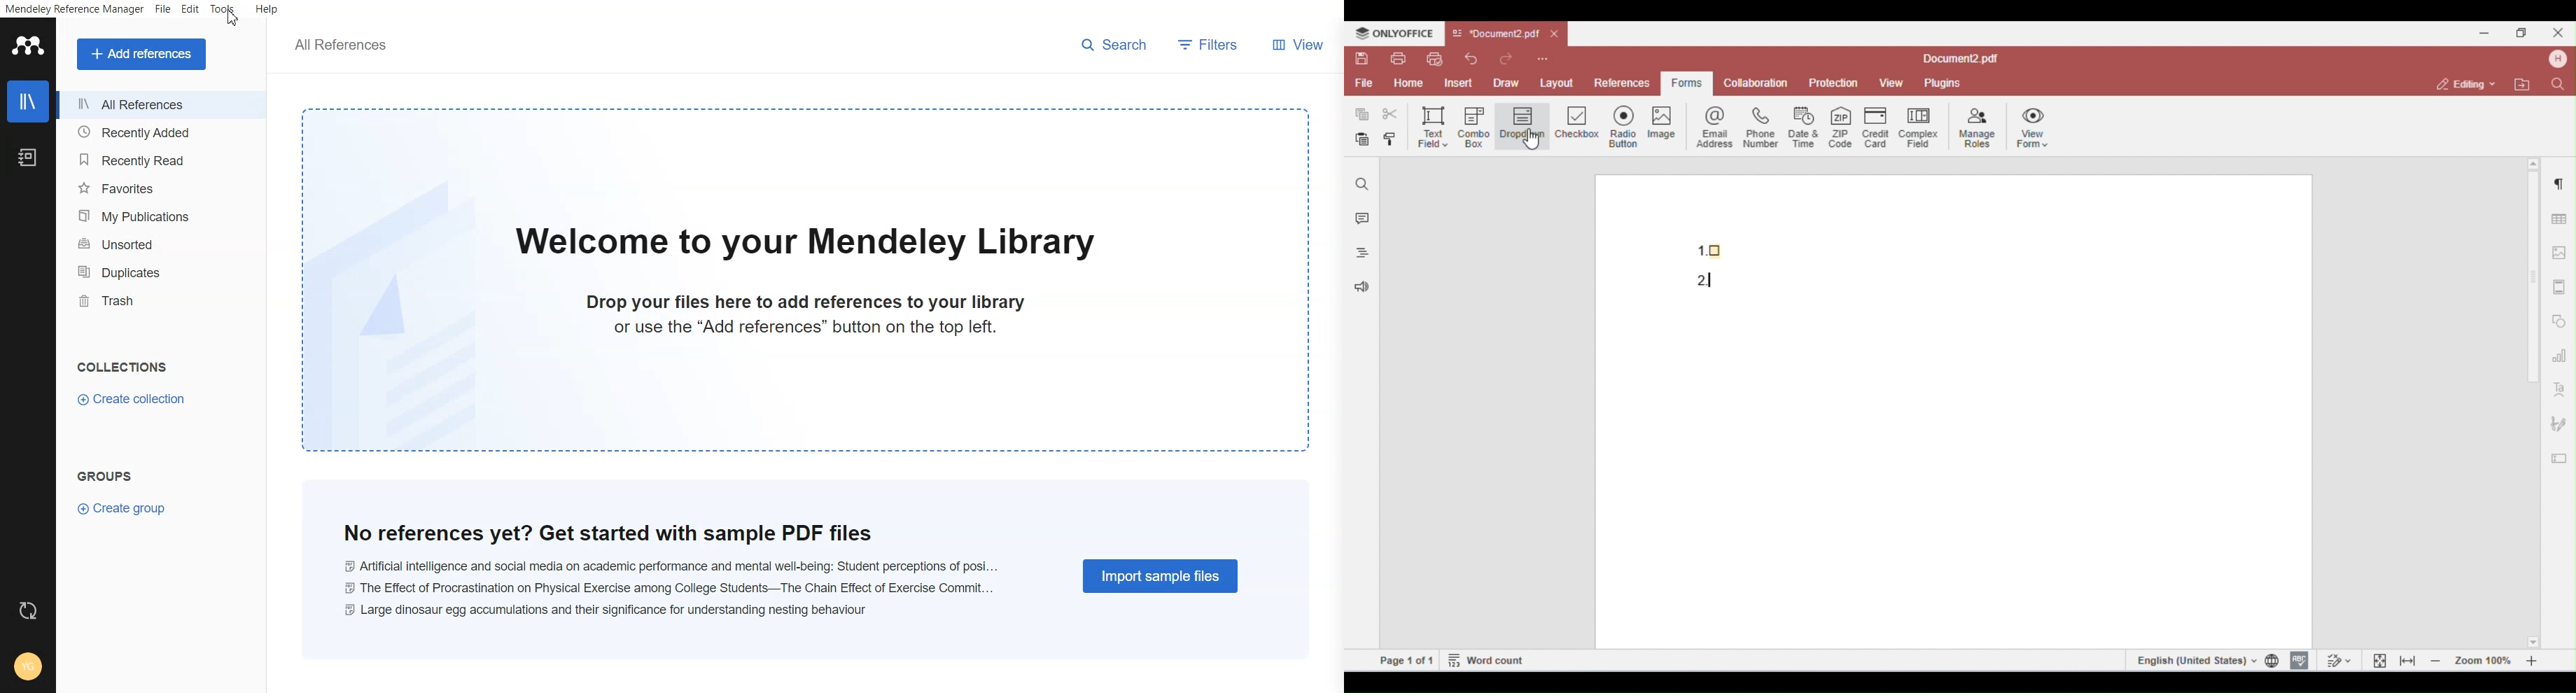  I want to click on Library icon, so click(28, 101).